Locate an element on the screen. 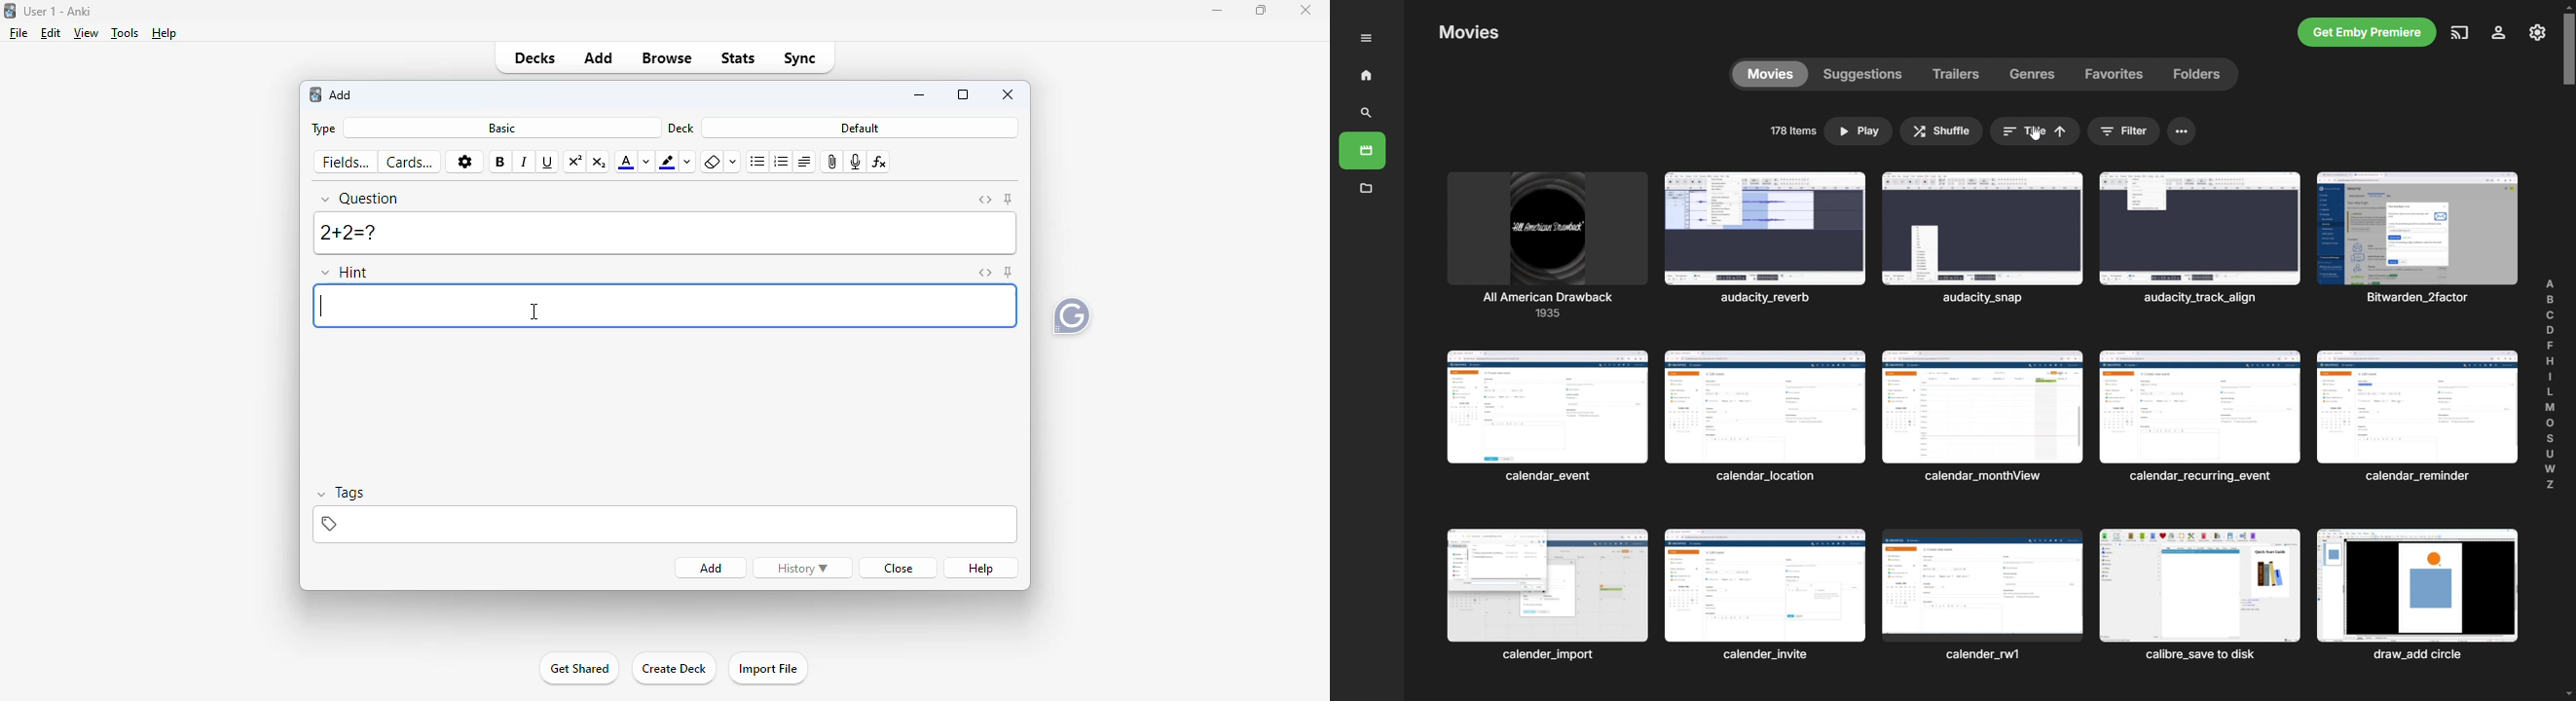 Image resolution: width=2576 pixels, height=728 pixels. Import File is located at coordinates (772, 670).